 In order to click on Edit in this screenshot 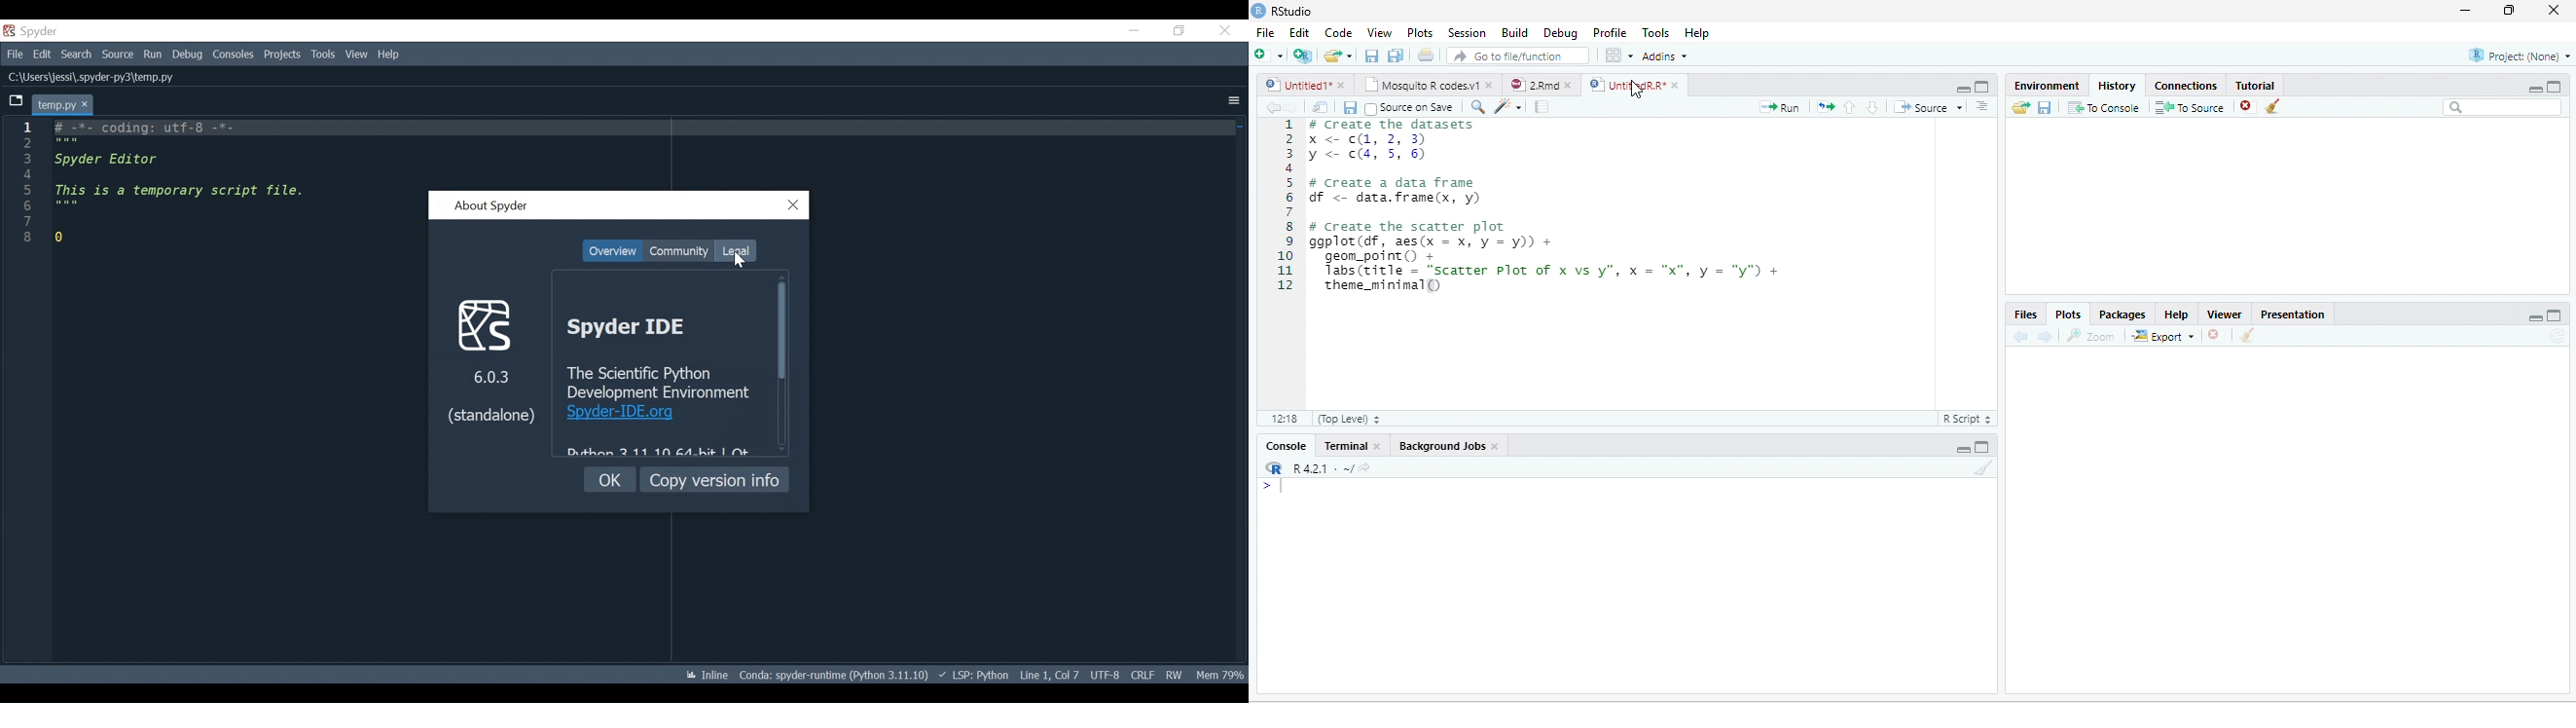, I will do `click(1298, 32)`.